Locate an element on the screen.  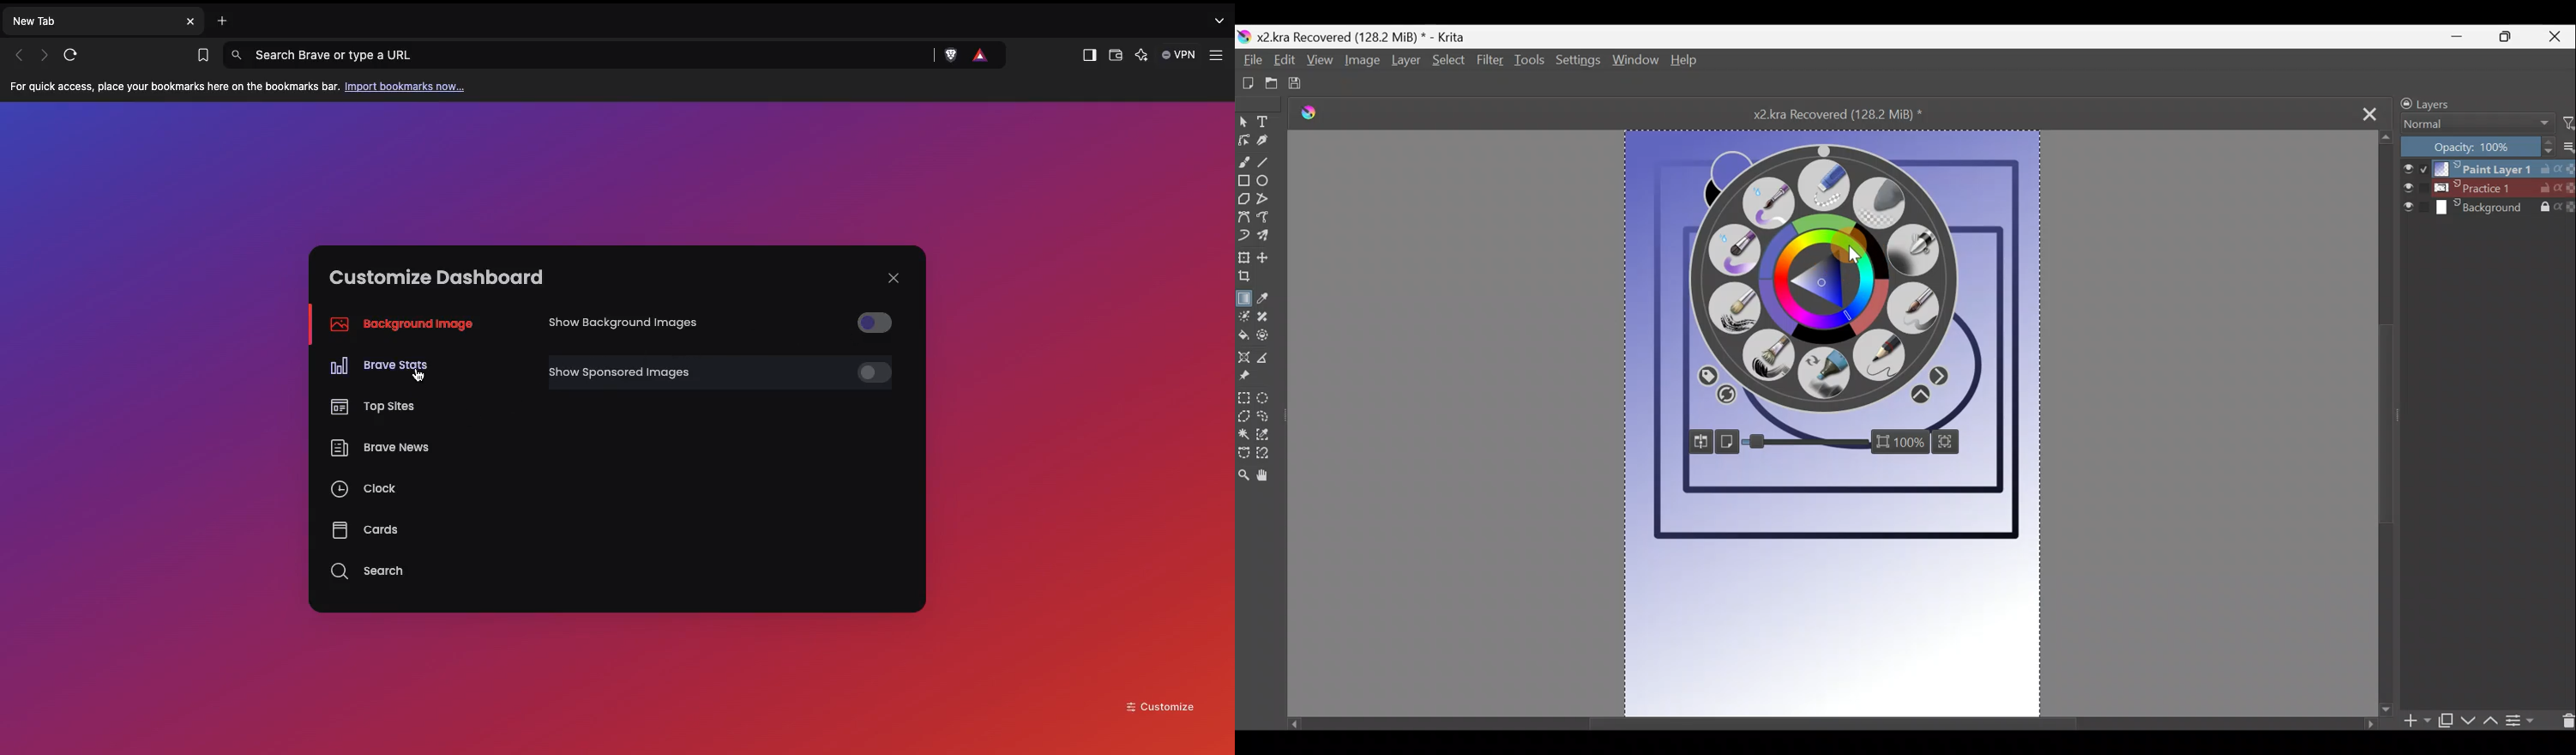
Bezier curve selection tool is located at coordinates (1243, 454).